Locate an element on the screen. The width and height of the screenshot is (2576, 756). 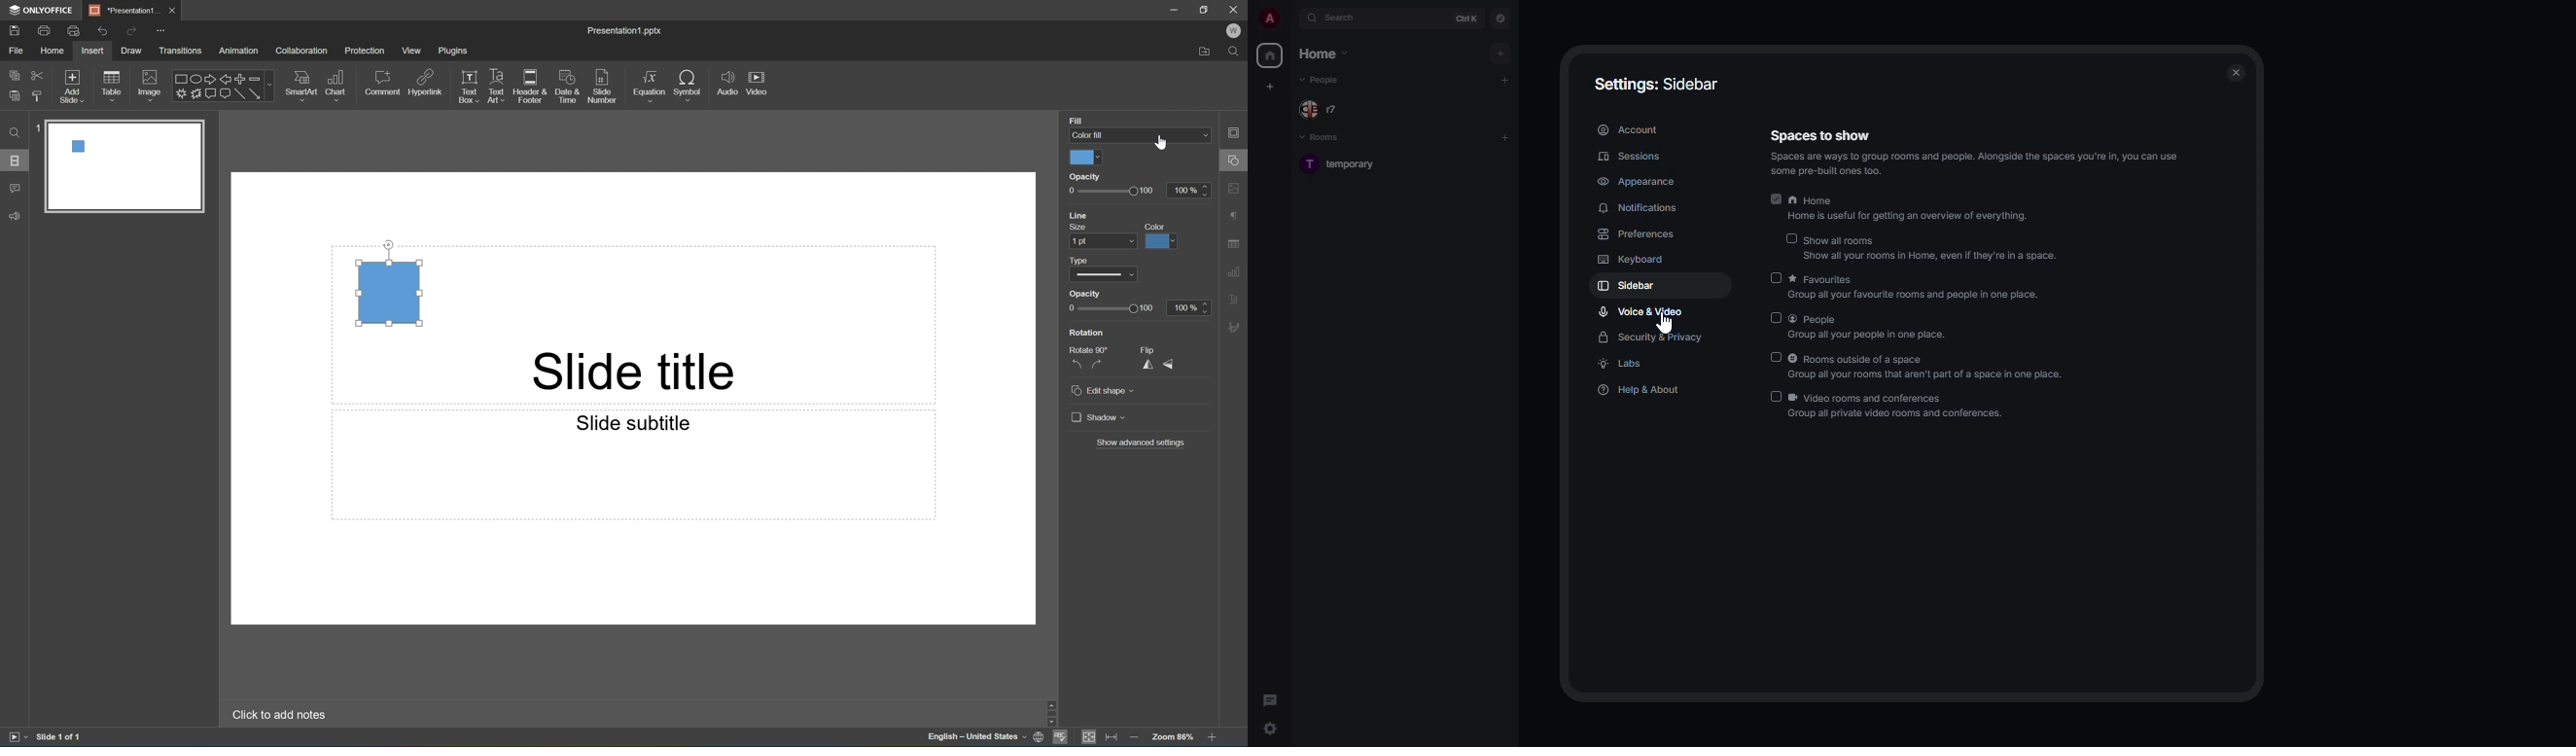
100% is located at coordinates (1189, 191).